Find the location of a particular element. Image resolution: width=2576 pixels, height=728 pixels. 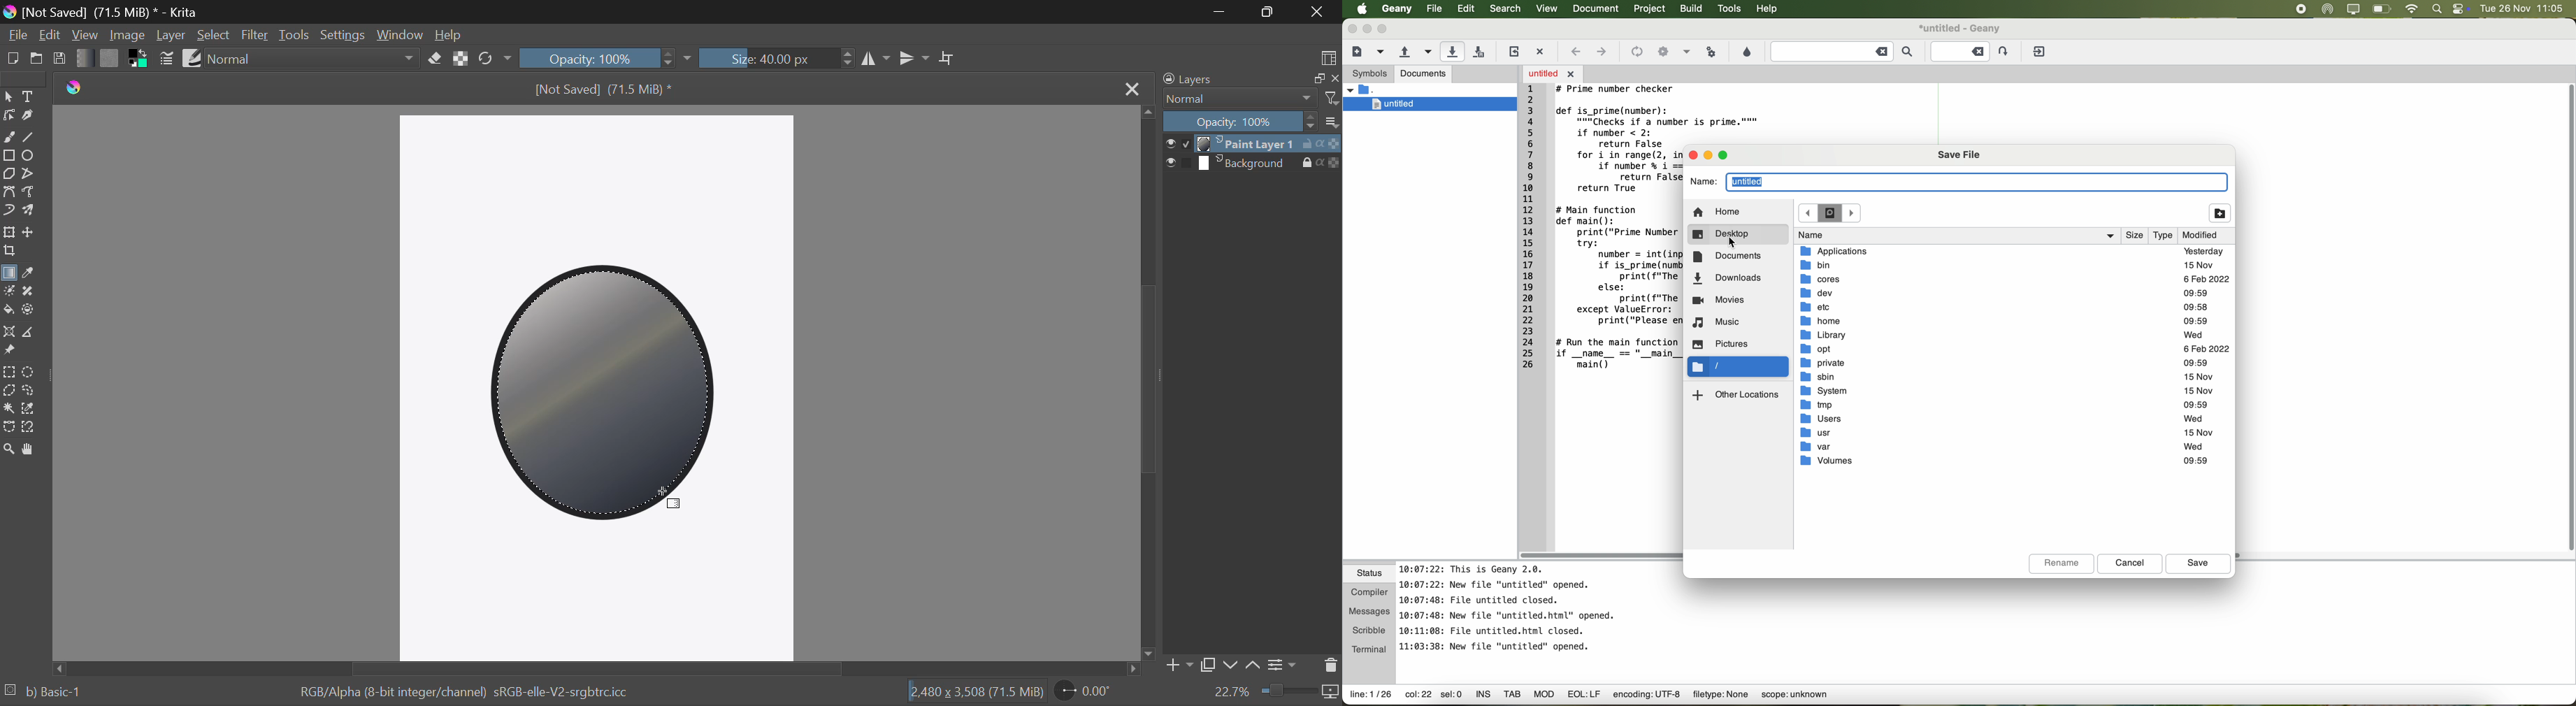

close is located at coordinates (1335, 78).